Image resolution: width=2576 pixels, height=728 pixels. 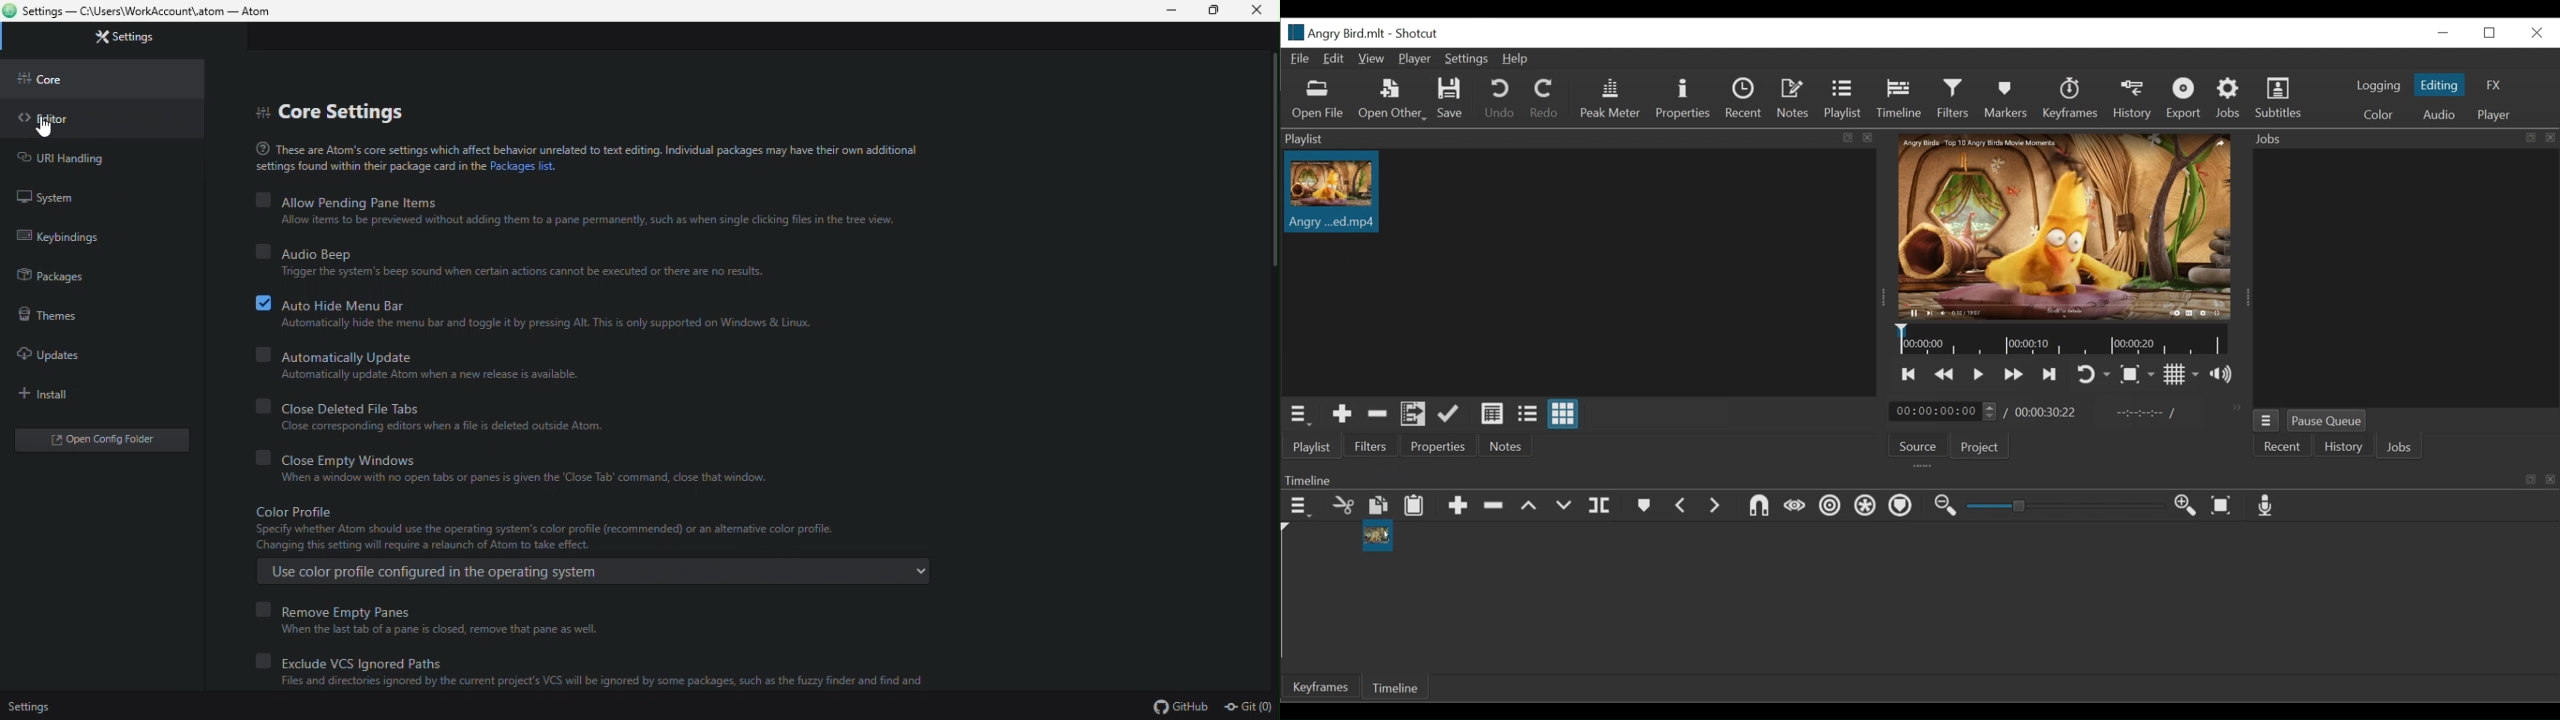 I want to click on Restore, so click(x=2491, y=33).